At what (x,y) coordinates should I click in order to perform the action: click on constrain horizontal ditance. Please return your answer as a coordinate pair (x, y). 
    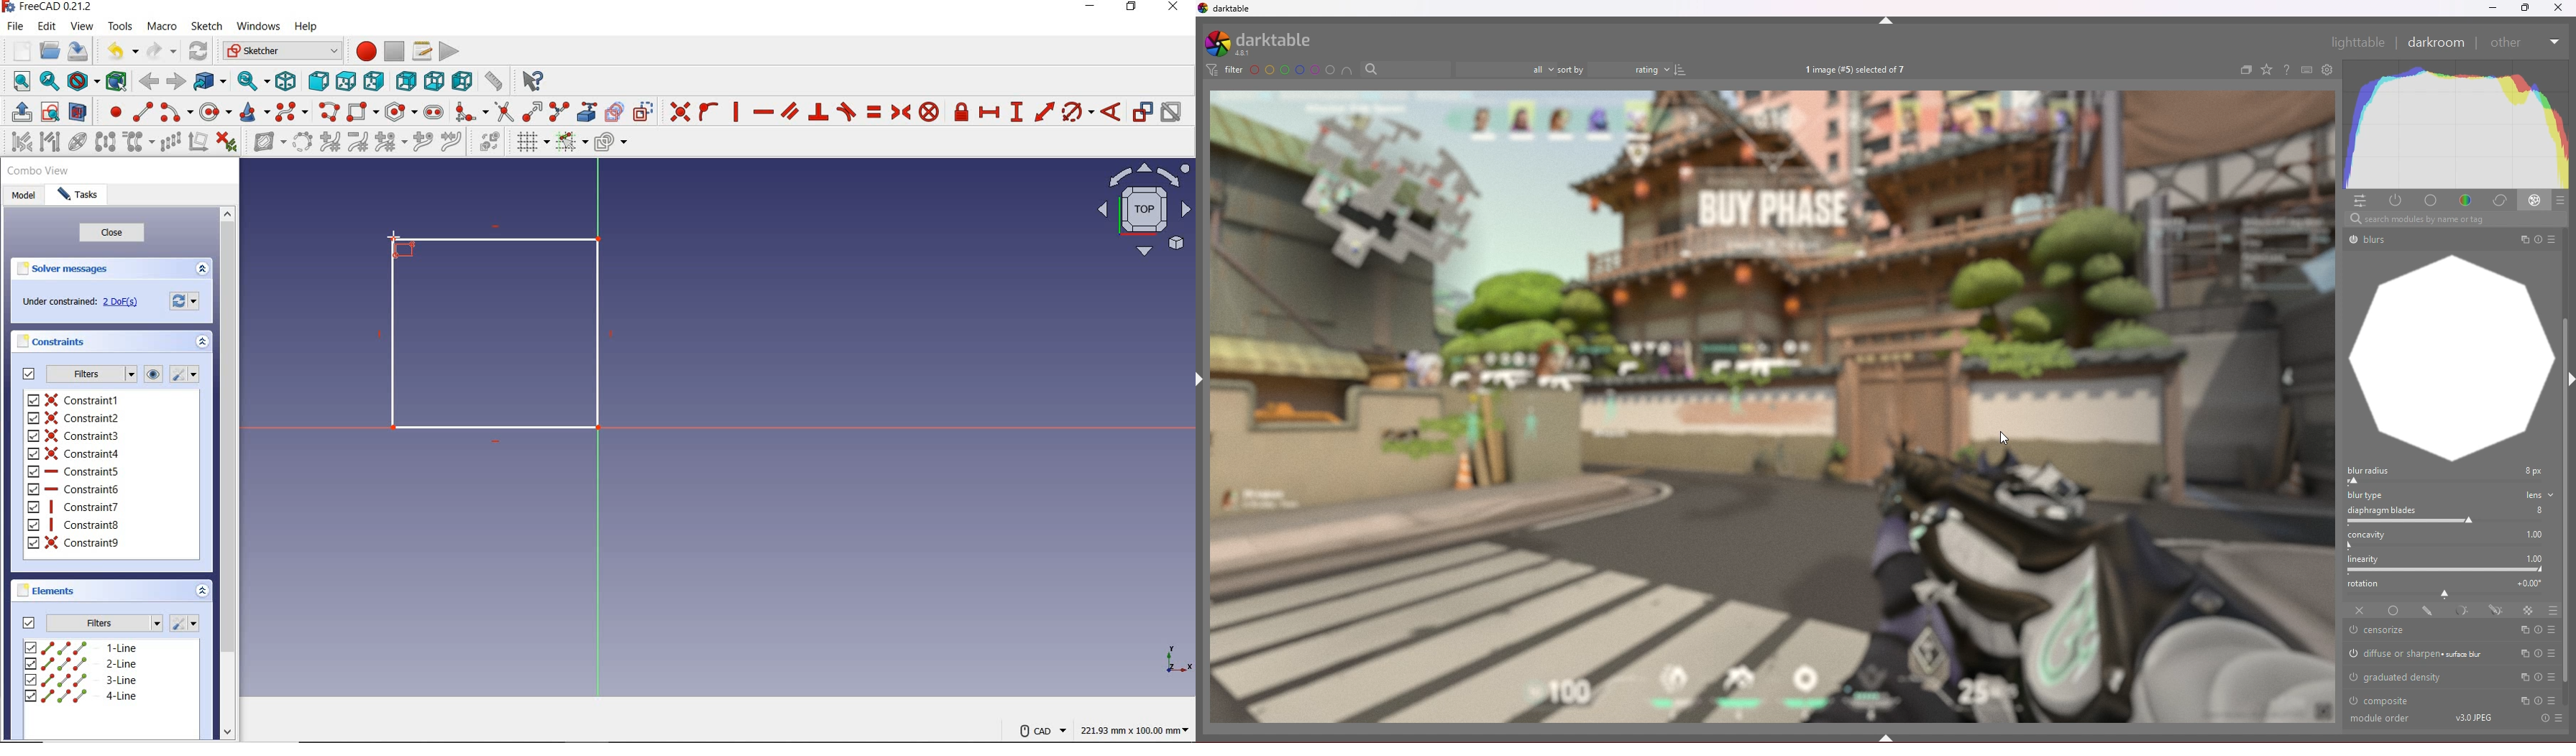
    Looking at the image, I should click on (991, 112).